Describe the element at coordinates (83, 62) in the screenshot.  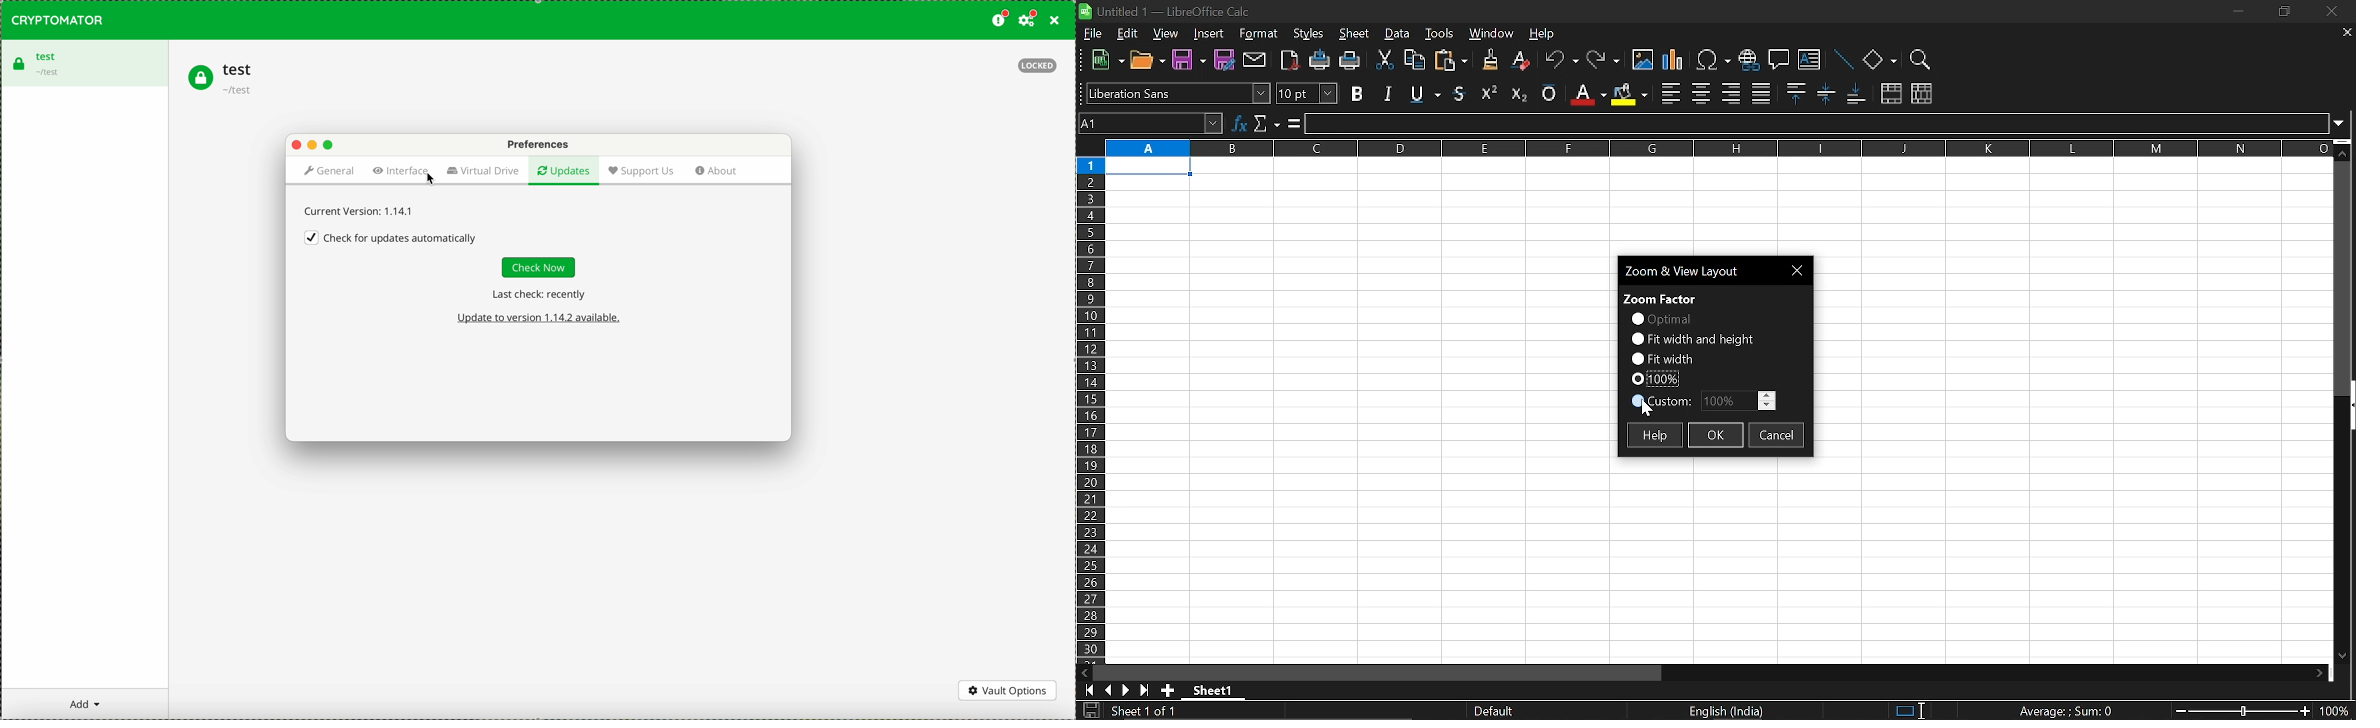
I see `test vault` at that location.